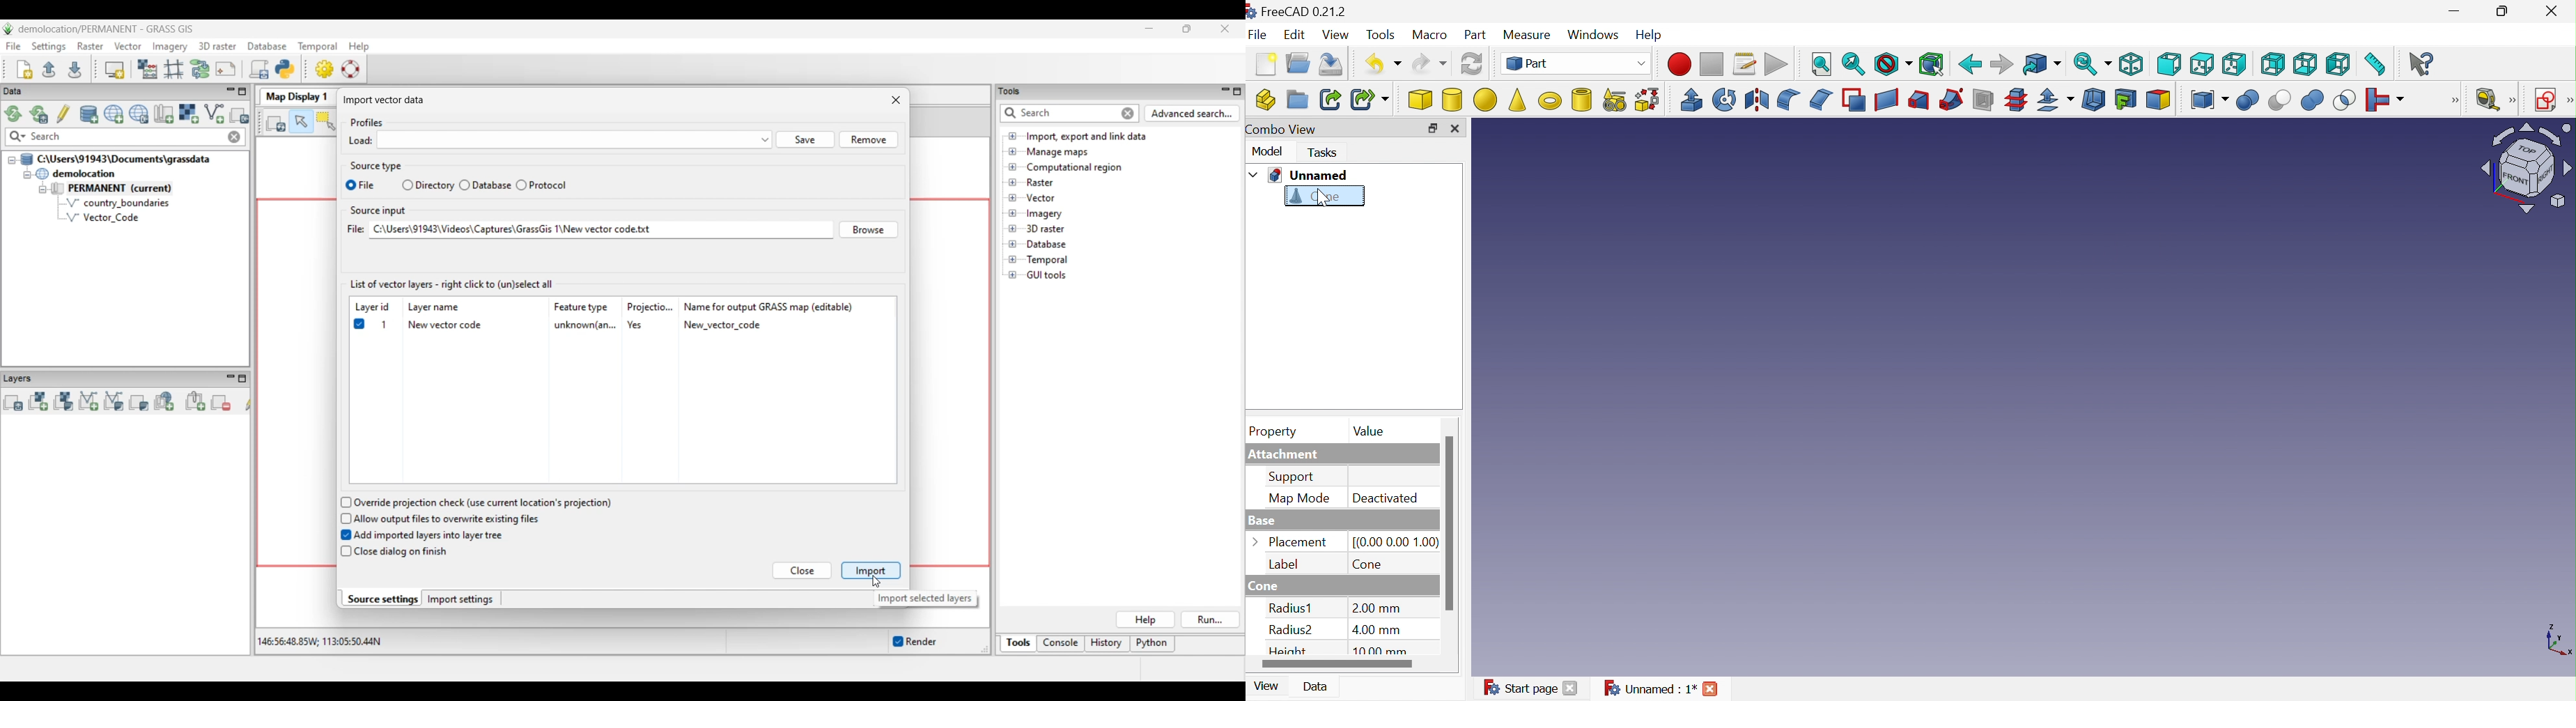 The width and height of the screenshot is (2576, 728). Describe the element at coordinates (1334, 63) in the screenshot. I see `Save` at that location.